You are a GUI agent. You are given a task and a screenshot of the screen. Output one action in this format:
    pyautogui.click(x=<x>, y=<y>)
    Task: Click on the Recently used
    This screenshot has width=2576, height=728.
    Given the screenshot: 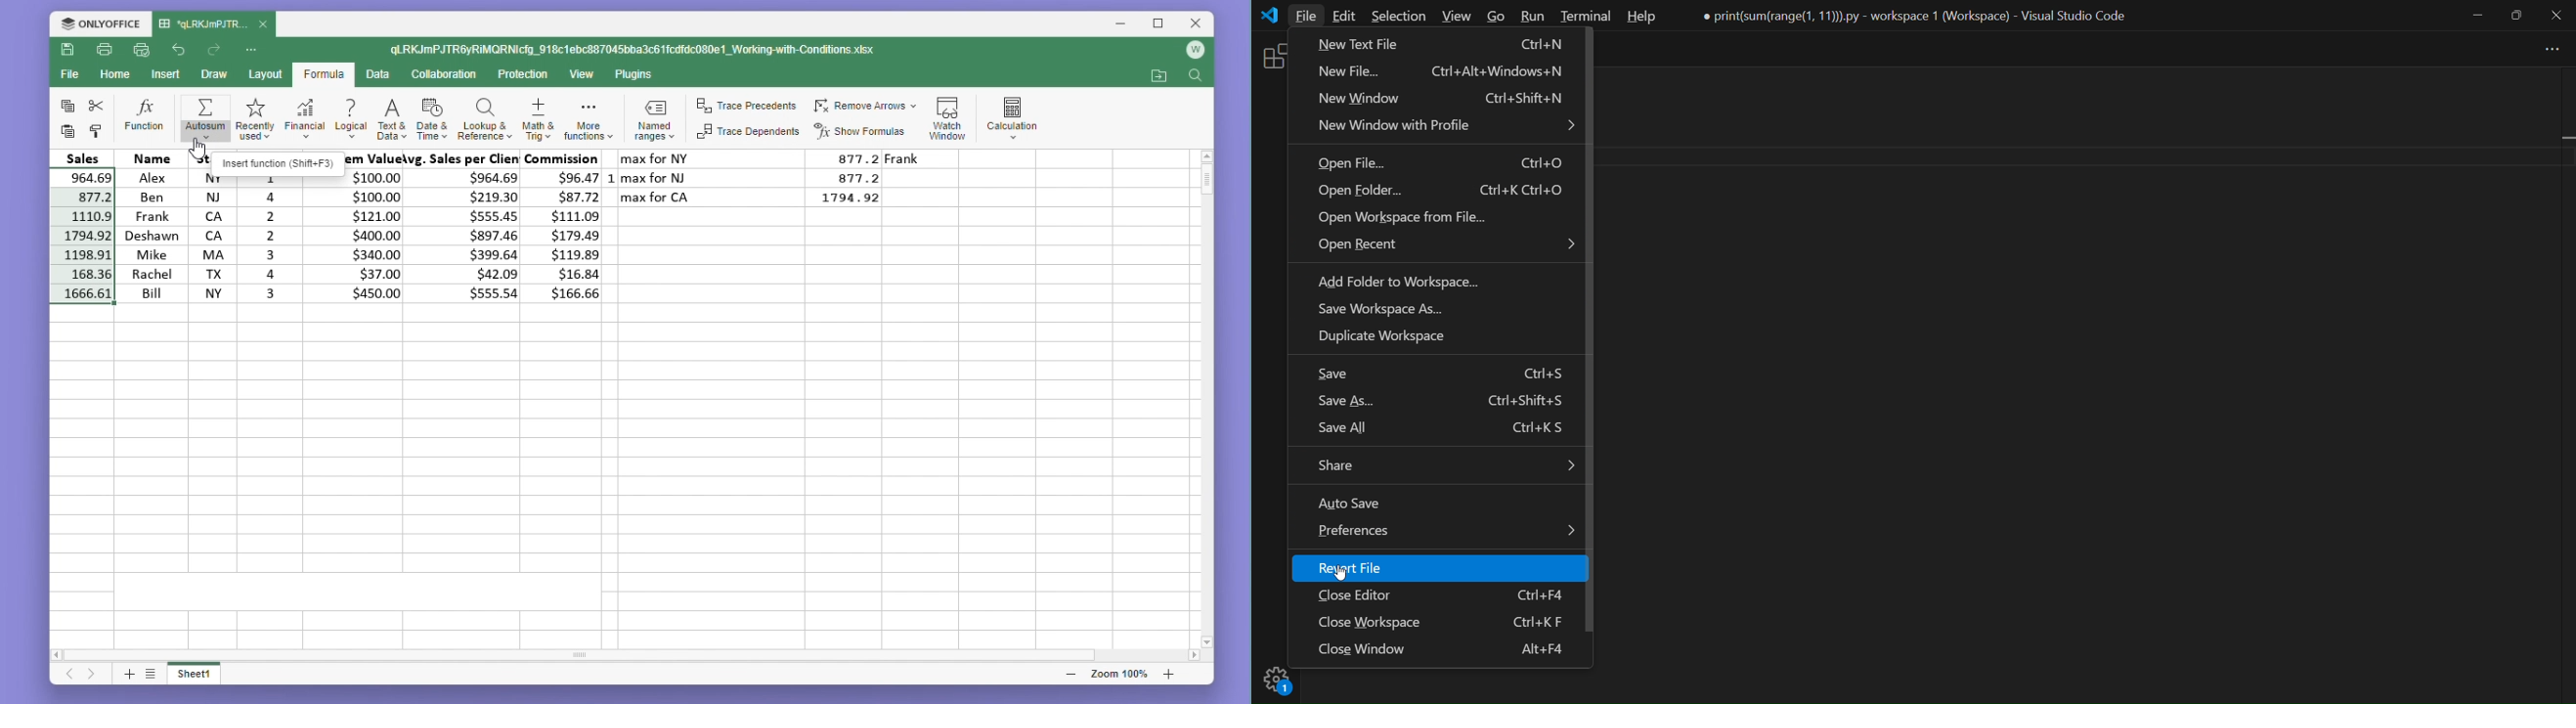 What is the action you would take?
    pyautogui.click(x=252, y=117)
    